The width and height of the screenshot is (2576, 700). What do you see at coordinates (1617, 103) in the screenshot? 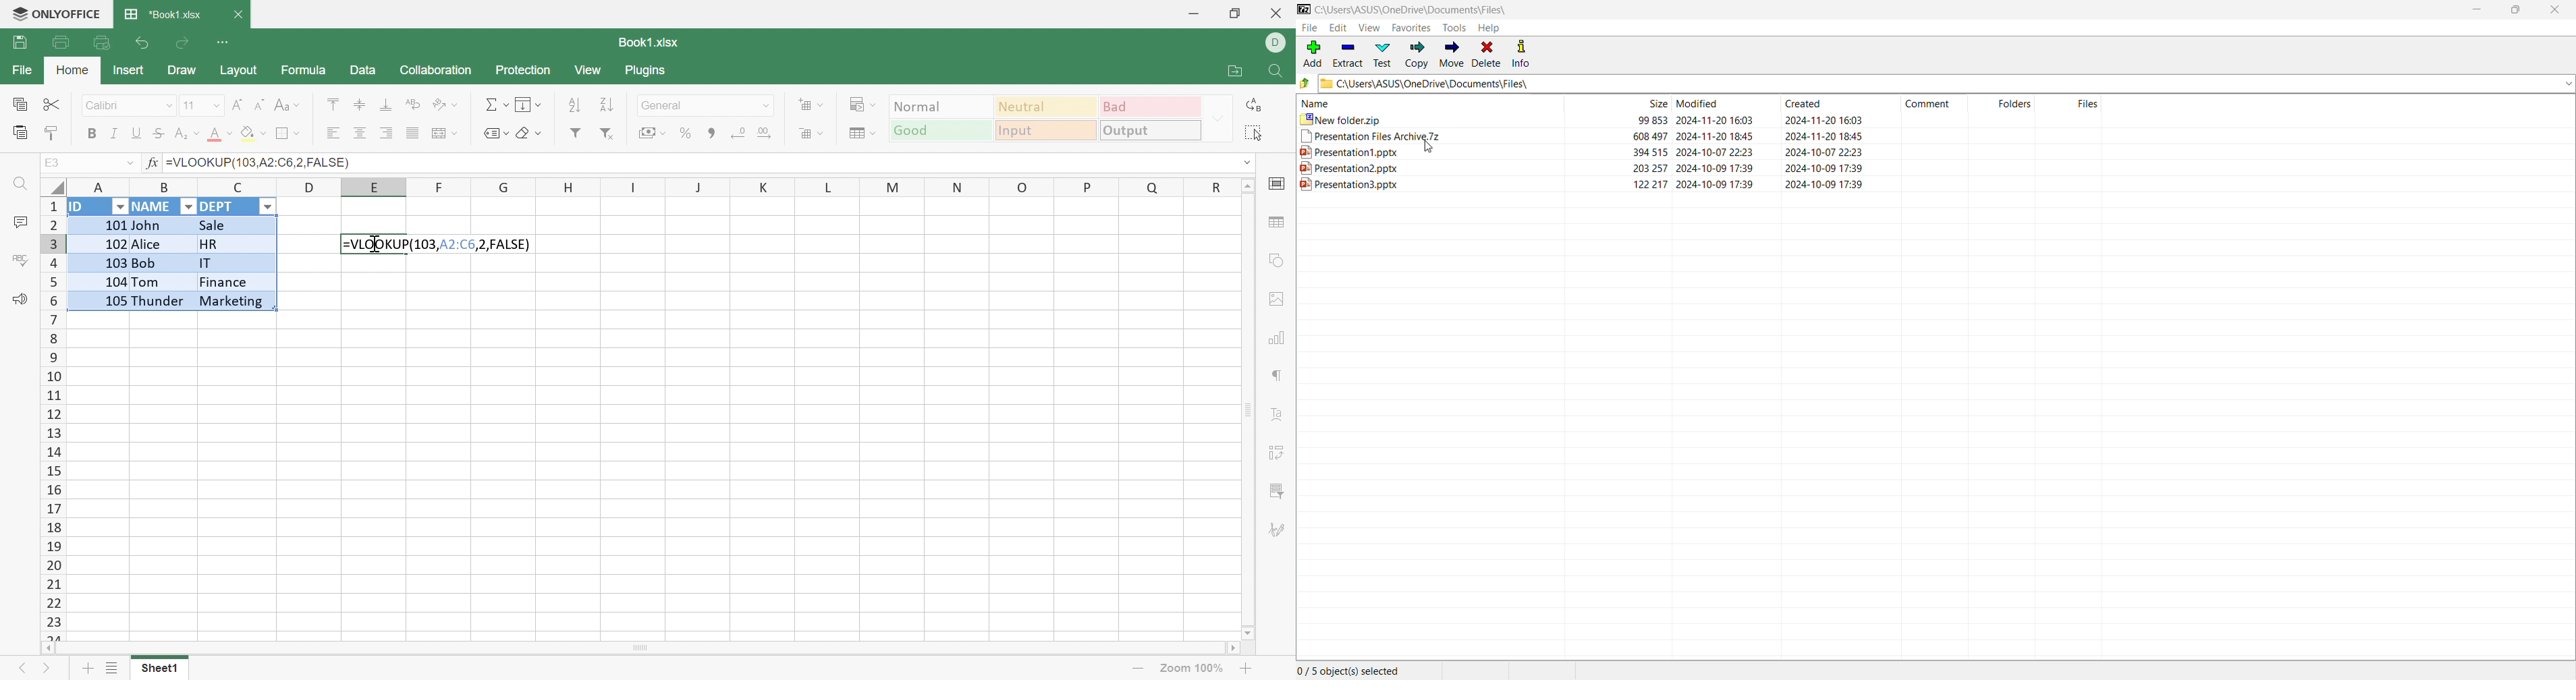
I see `size` at bounding box center [1617, 103].